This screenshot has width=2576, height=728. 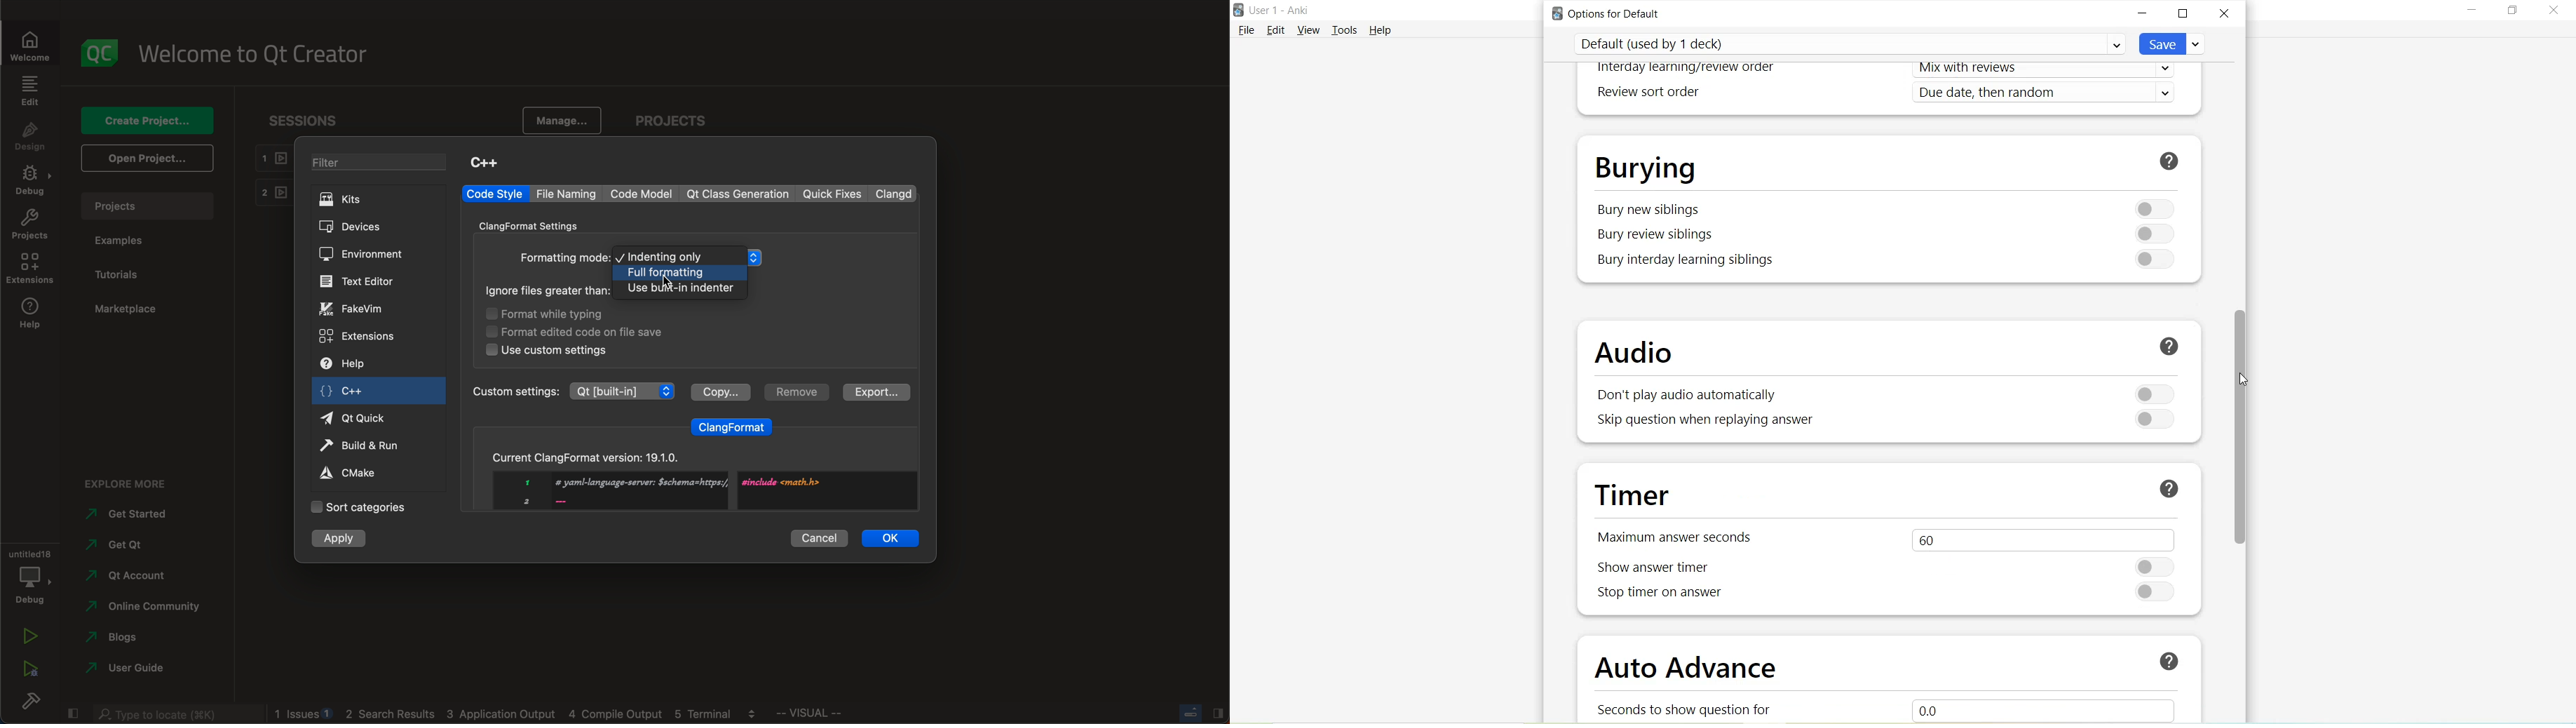 What do you see at coordinates (35, 45) in the screenshot?
I see `welcome` at bounding box center [35, 45].